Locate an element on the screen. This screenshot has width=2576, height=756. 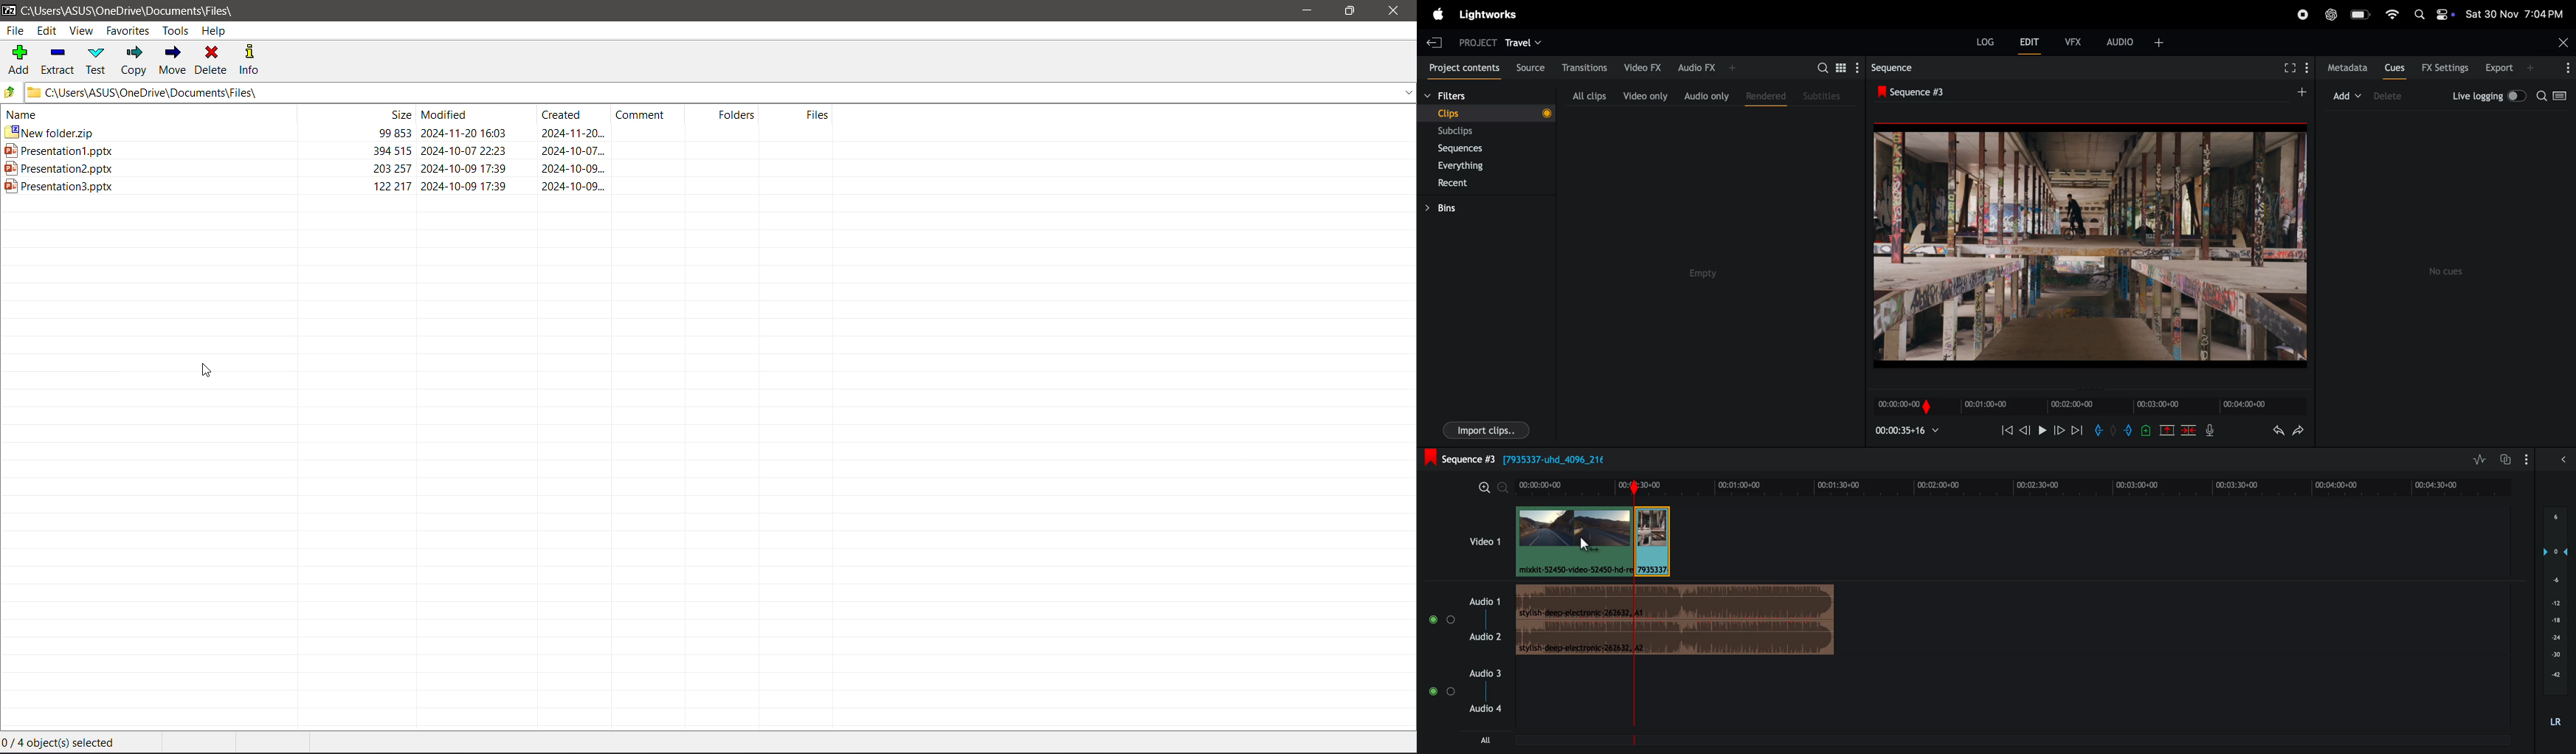
cursor is located at coordinates (1585, 544).